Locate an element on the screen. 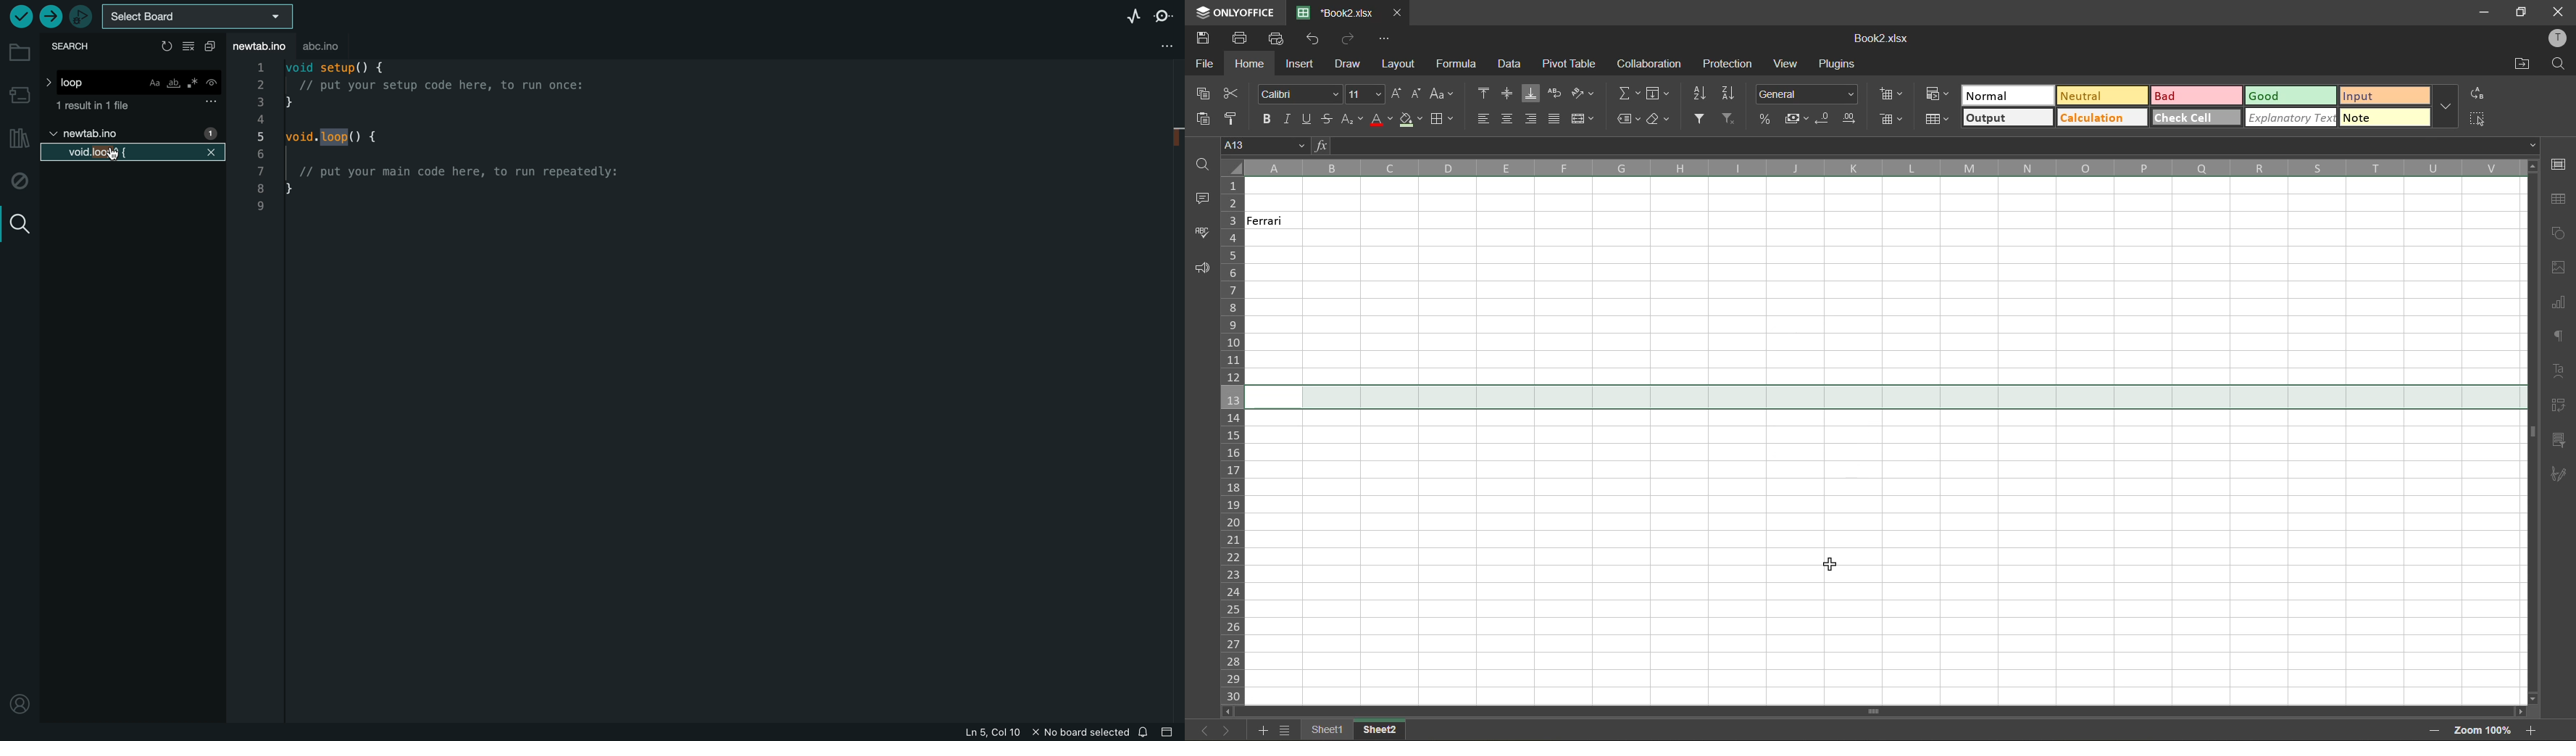 Image resolution: width=2576 pixels, height=756 pixels. merge and center is located at coordinates (1583, 119).